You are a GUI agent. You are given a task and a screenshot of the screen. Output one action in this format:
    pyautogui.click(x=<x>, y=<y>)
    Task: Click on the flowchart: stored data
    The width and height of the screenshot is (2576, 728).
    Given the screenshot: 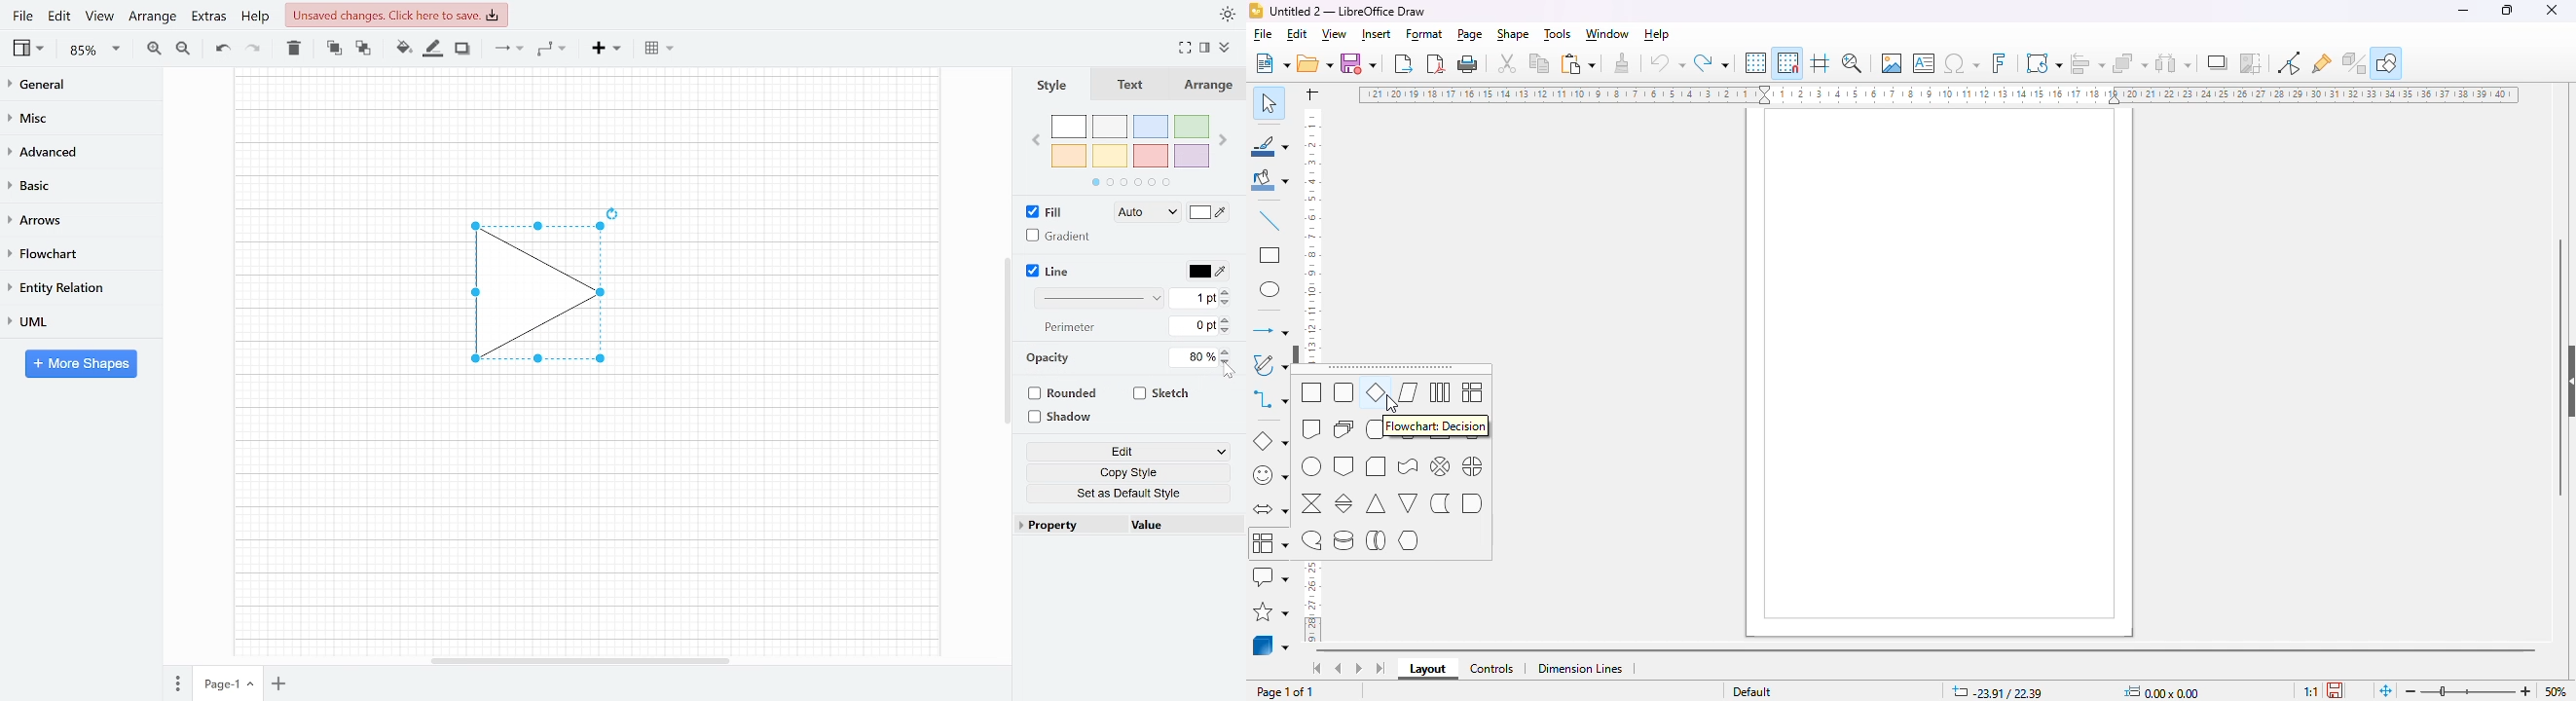 What is the action you would take?
    pyautogui.click(x=1440, y=502)
    